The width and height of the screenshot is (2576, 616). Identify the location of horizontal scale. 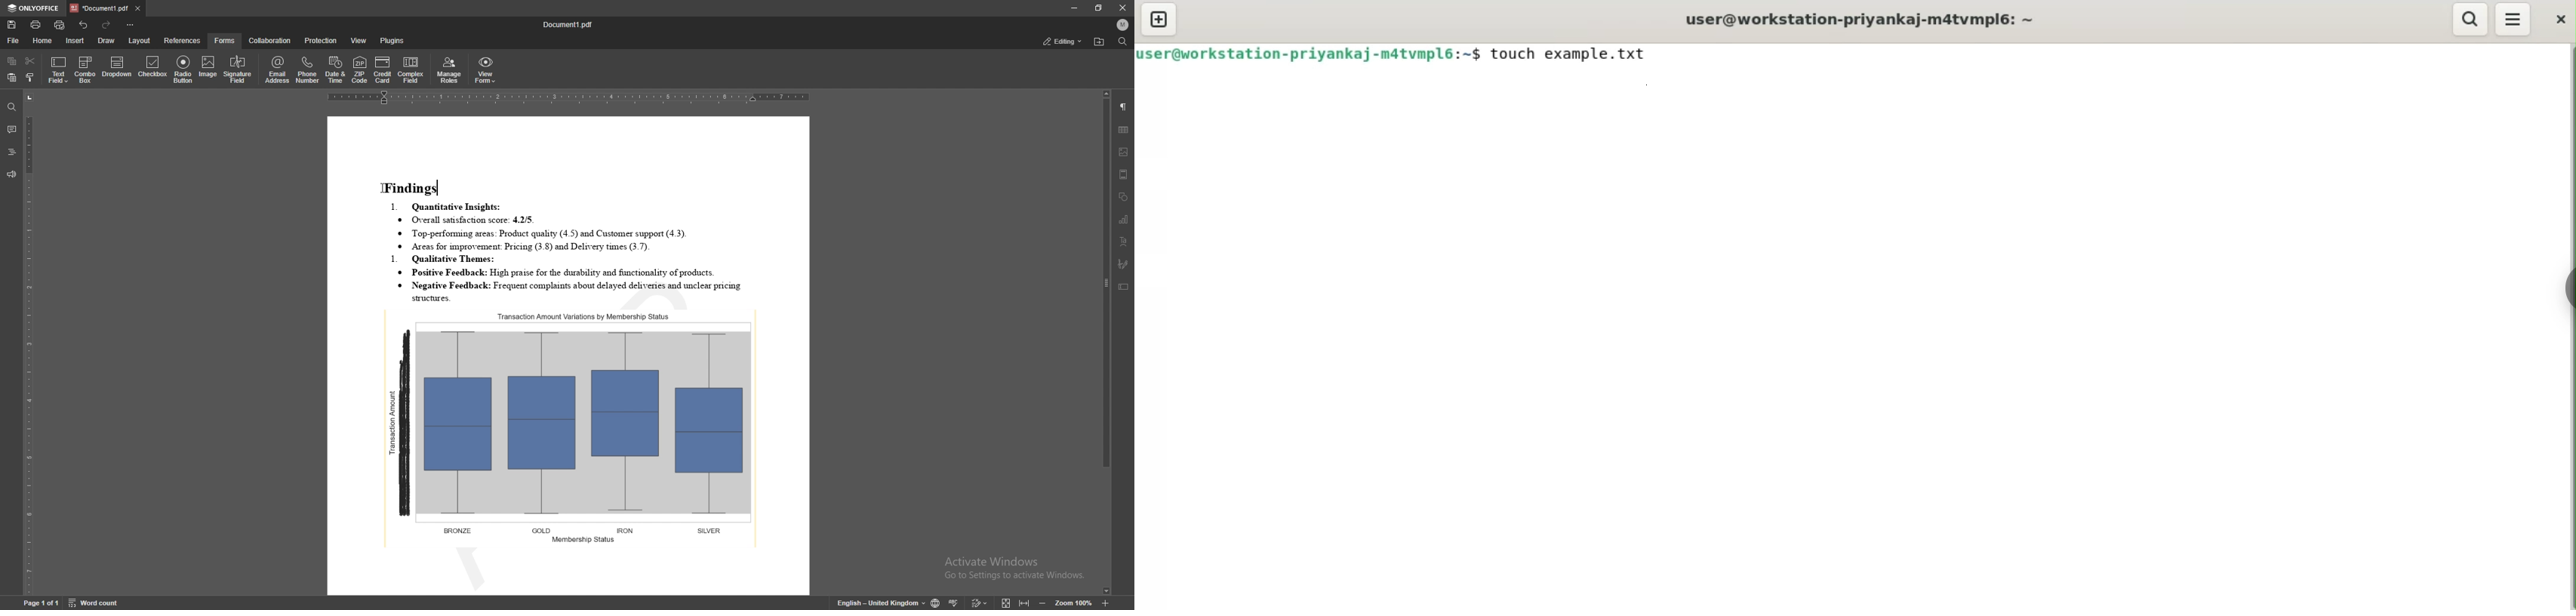
(569, 99).